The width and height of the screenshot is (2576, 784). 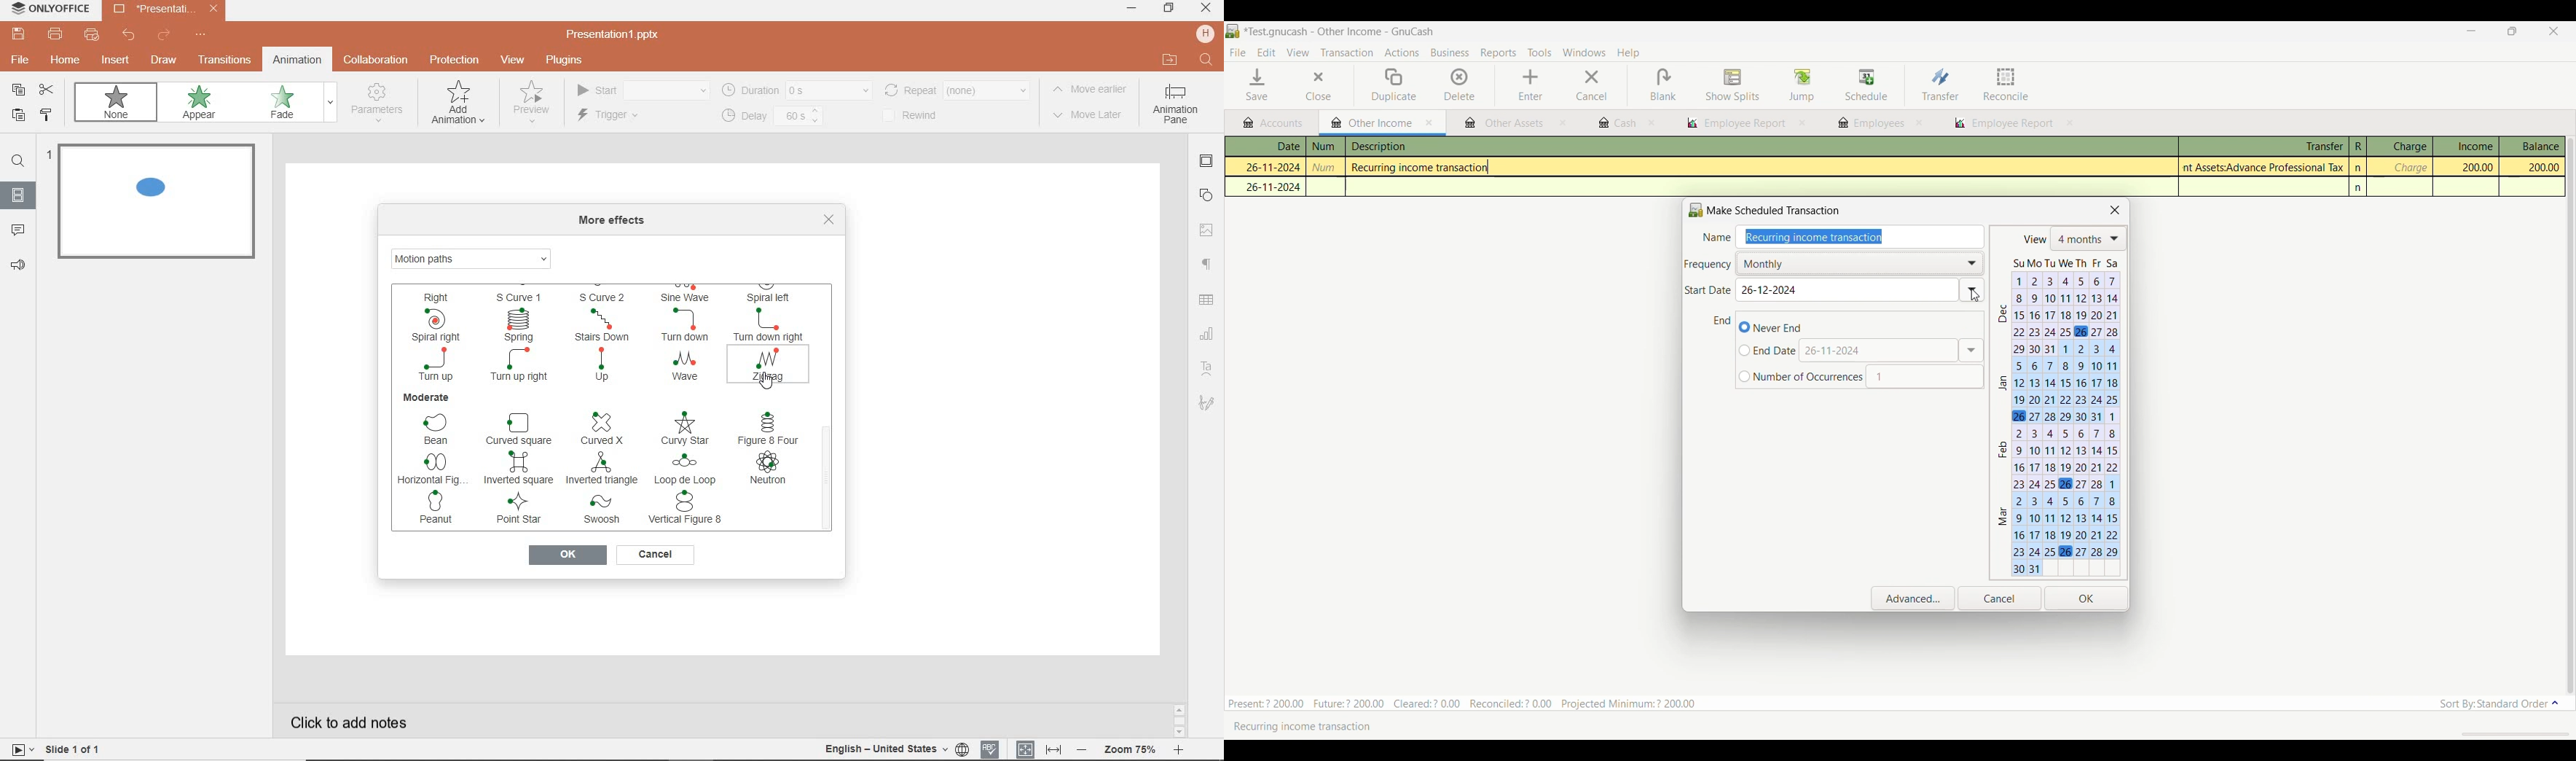 I want to click on preview, so click(x=530, y=106).